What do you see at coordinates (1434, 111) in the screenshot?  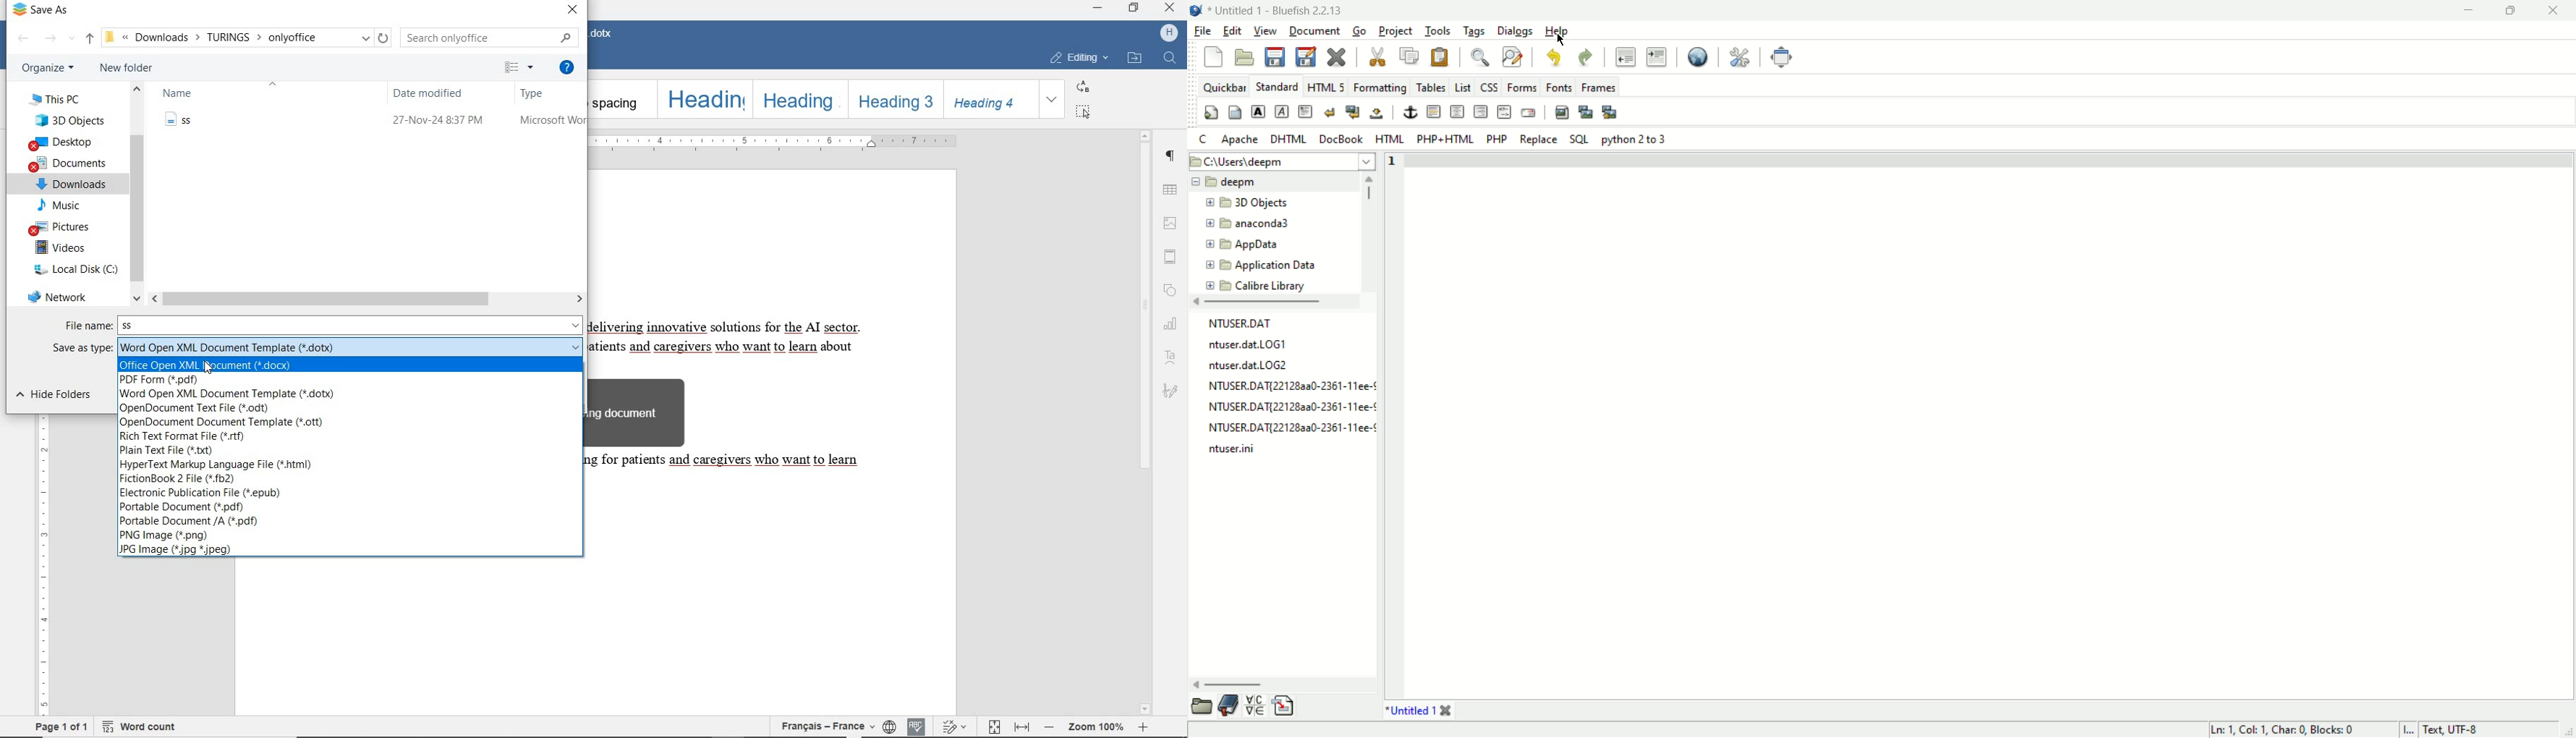 I see `horizontal rule` at bounding box center [1434, 111].